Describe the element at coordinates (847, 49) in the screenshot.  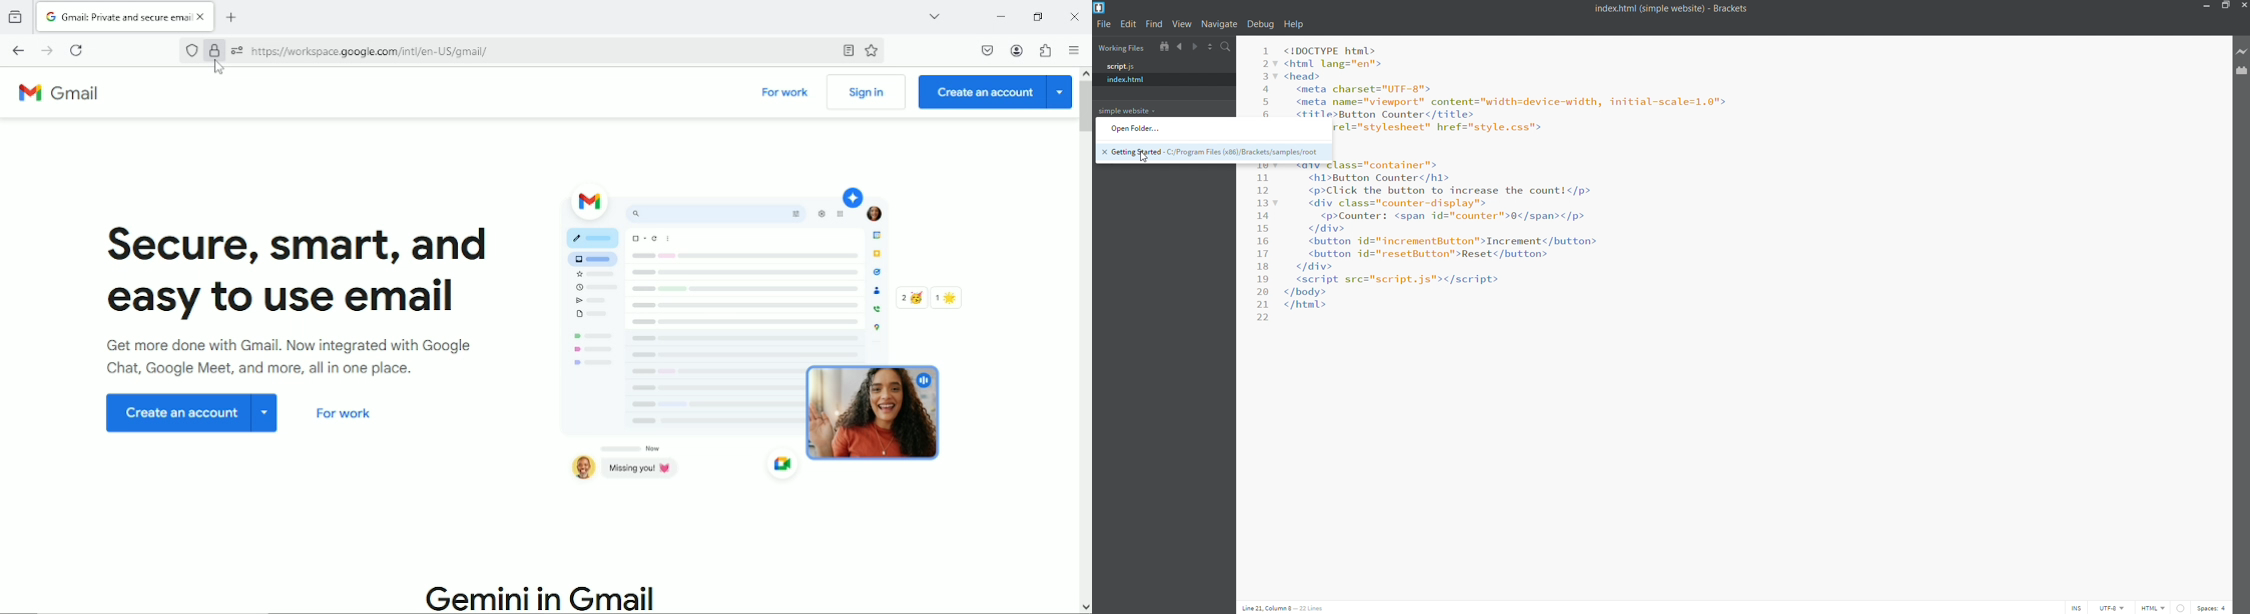
I see `Toggle reader view` at that location.